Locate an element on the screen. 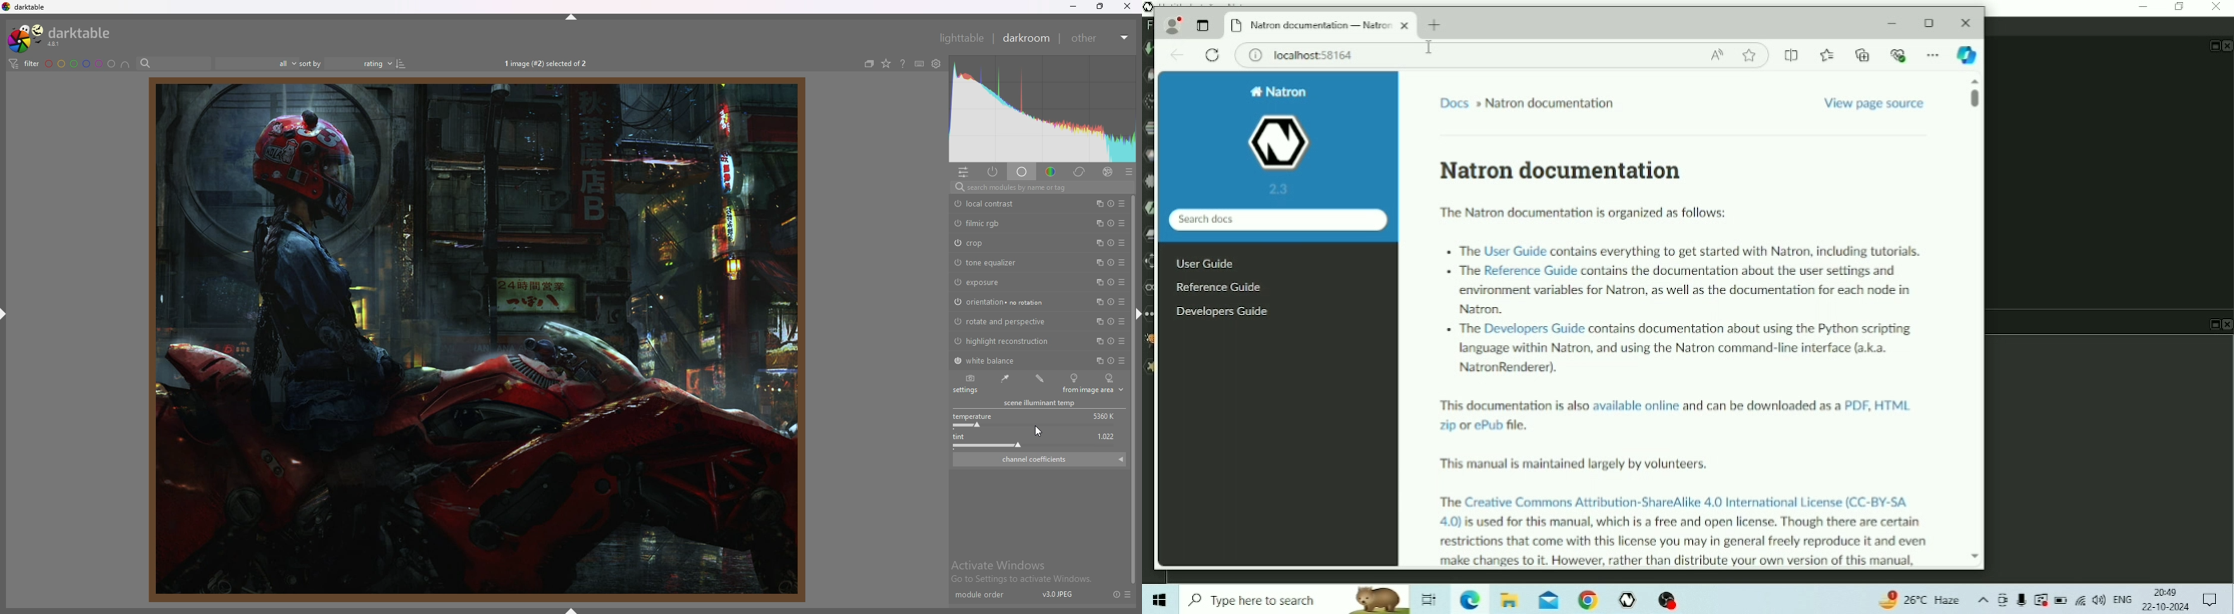 This screenshot has width=2240, height=616. temperature is located at coordinates (973, 417).